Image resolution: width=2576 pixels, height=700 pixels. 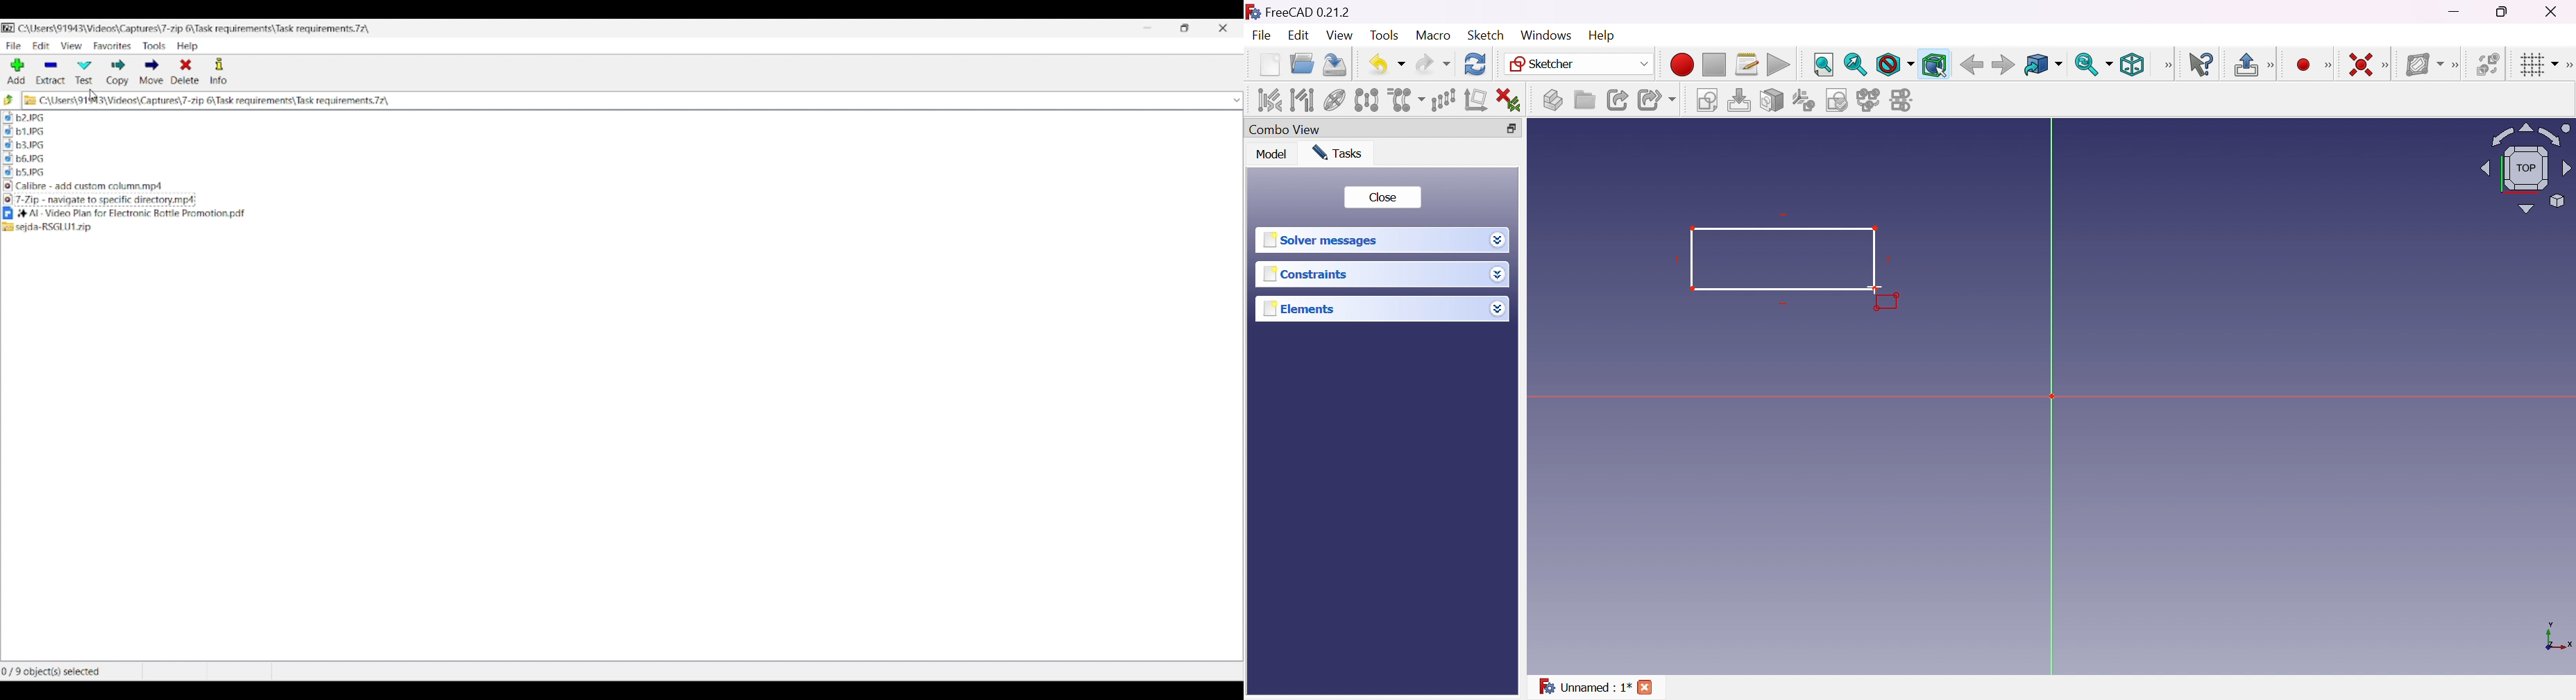 I want to click on Combo view, so click(x=1285, y=129).